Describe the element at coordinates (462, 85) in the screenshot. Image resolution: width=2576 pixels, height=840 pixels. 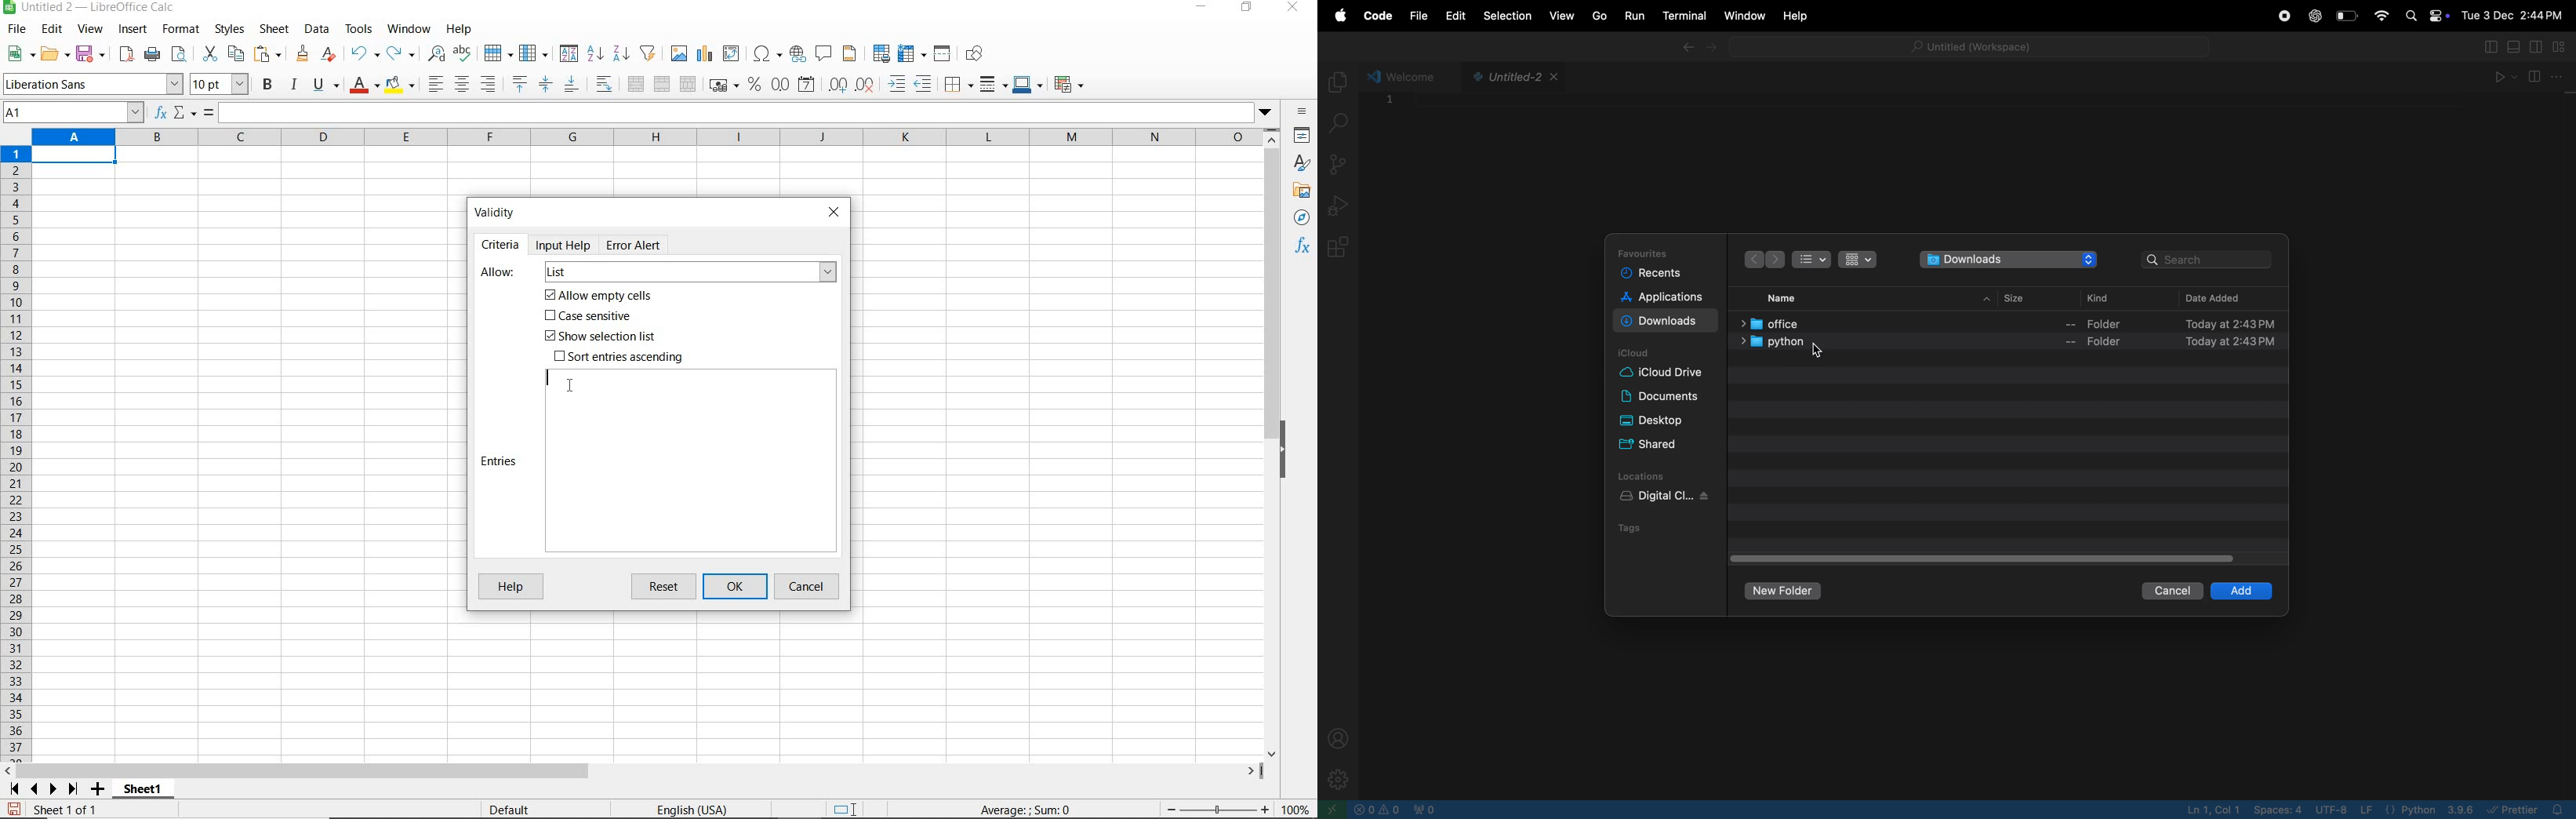
I see `align center` at that location.